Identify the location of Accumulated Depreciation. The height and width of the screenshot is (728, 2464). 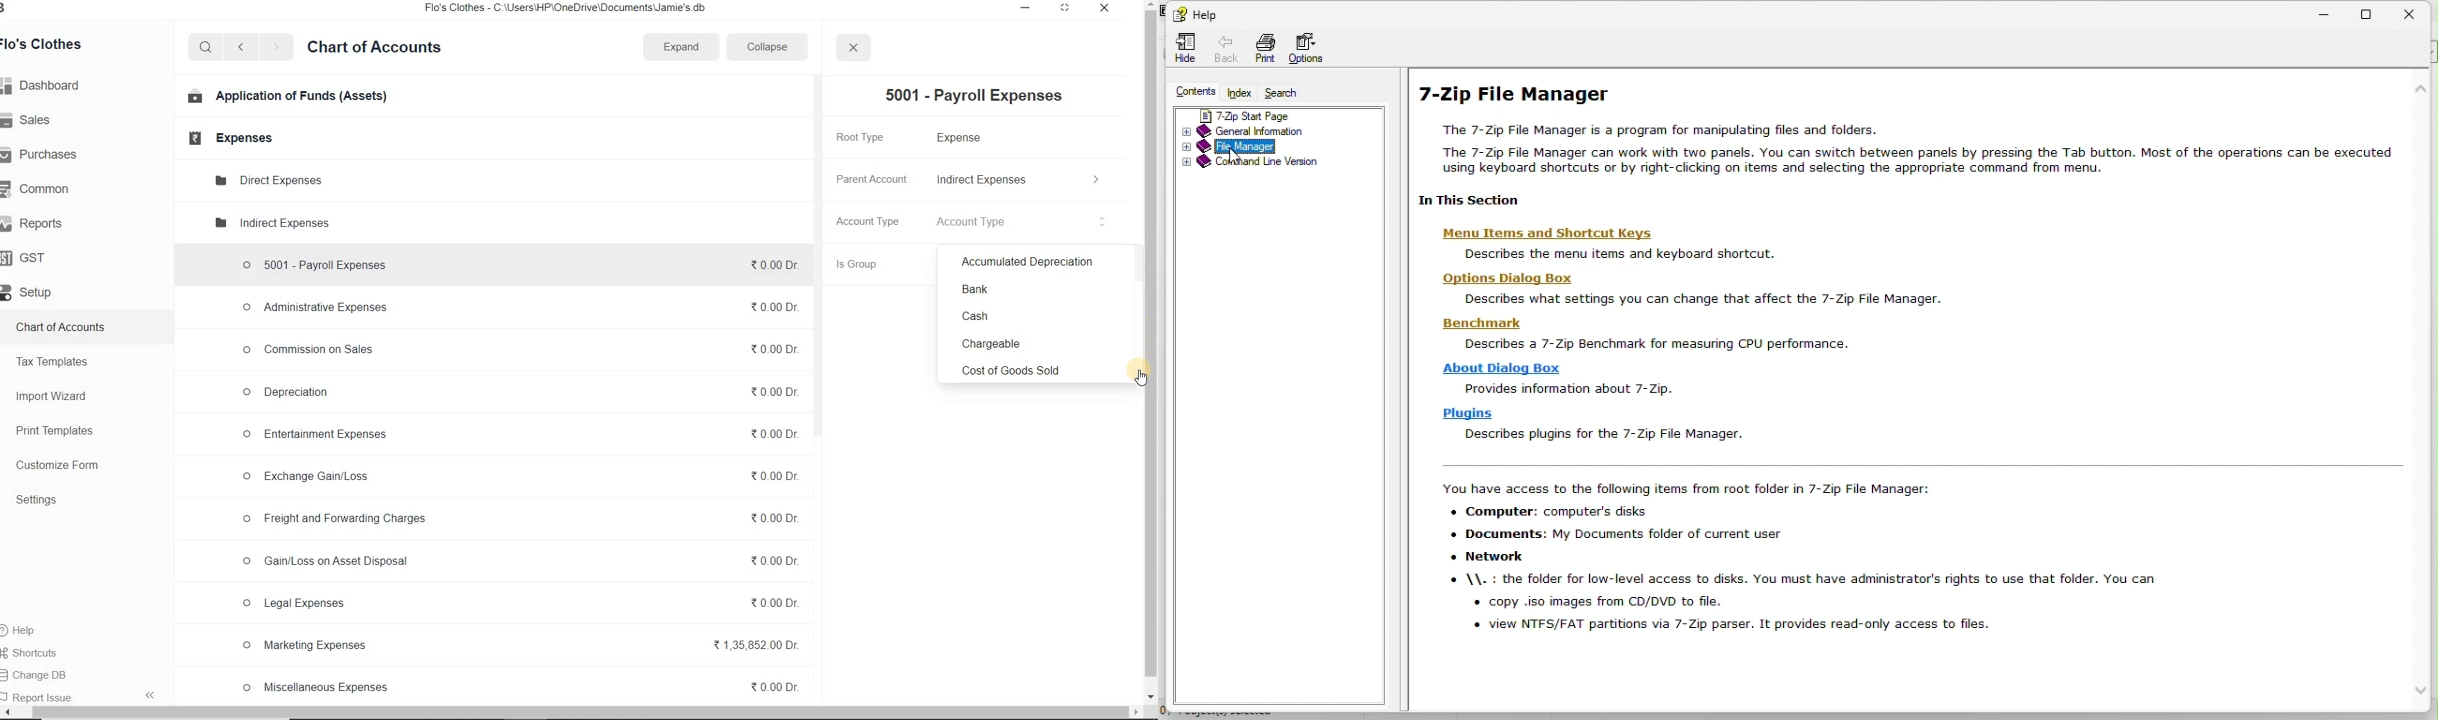
(1028, 262).